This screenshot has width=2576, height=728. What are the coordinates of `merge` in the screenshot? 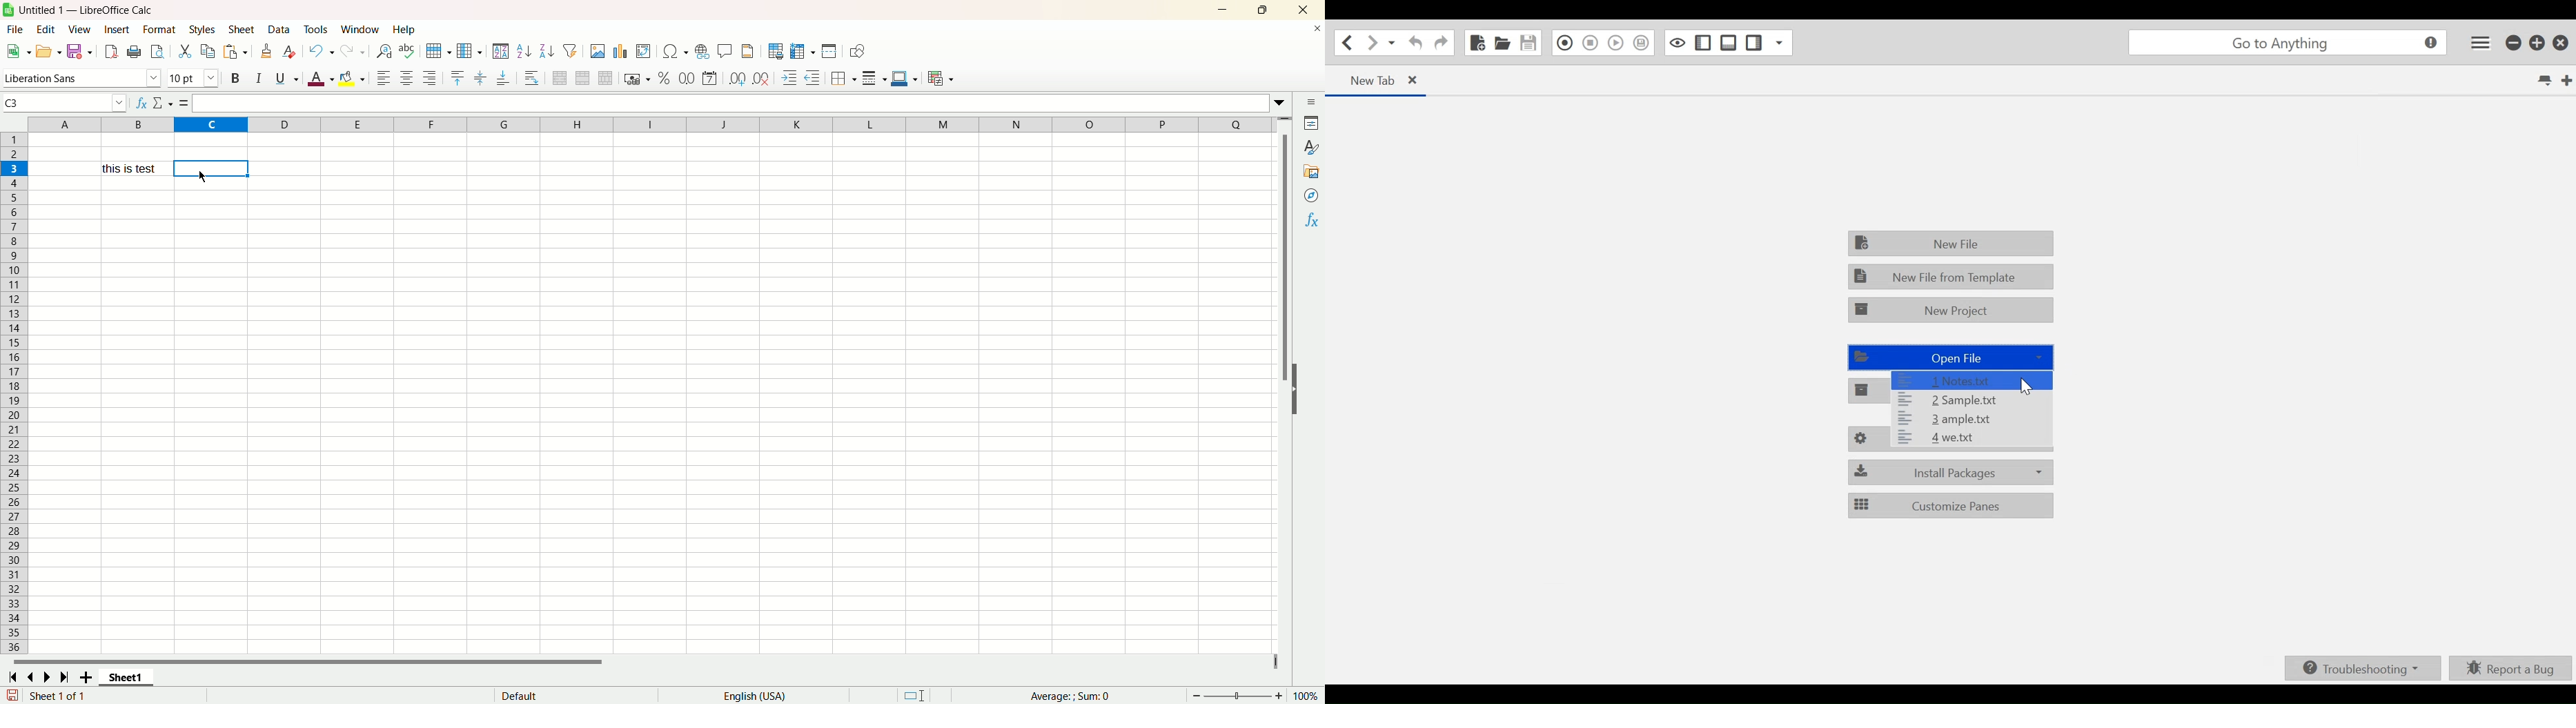 It's located at (582, 78).